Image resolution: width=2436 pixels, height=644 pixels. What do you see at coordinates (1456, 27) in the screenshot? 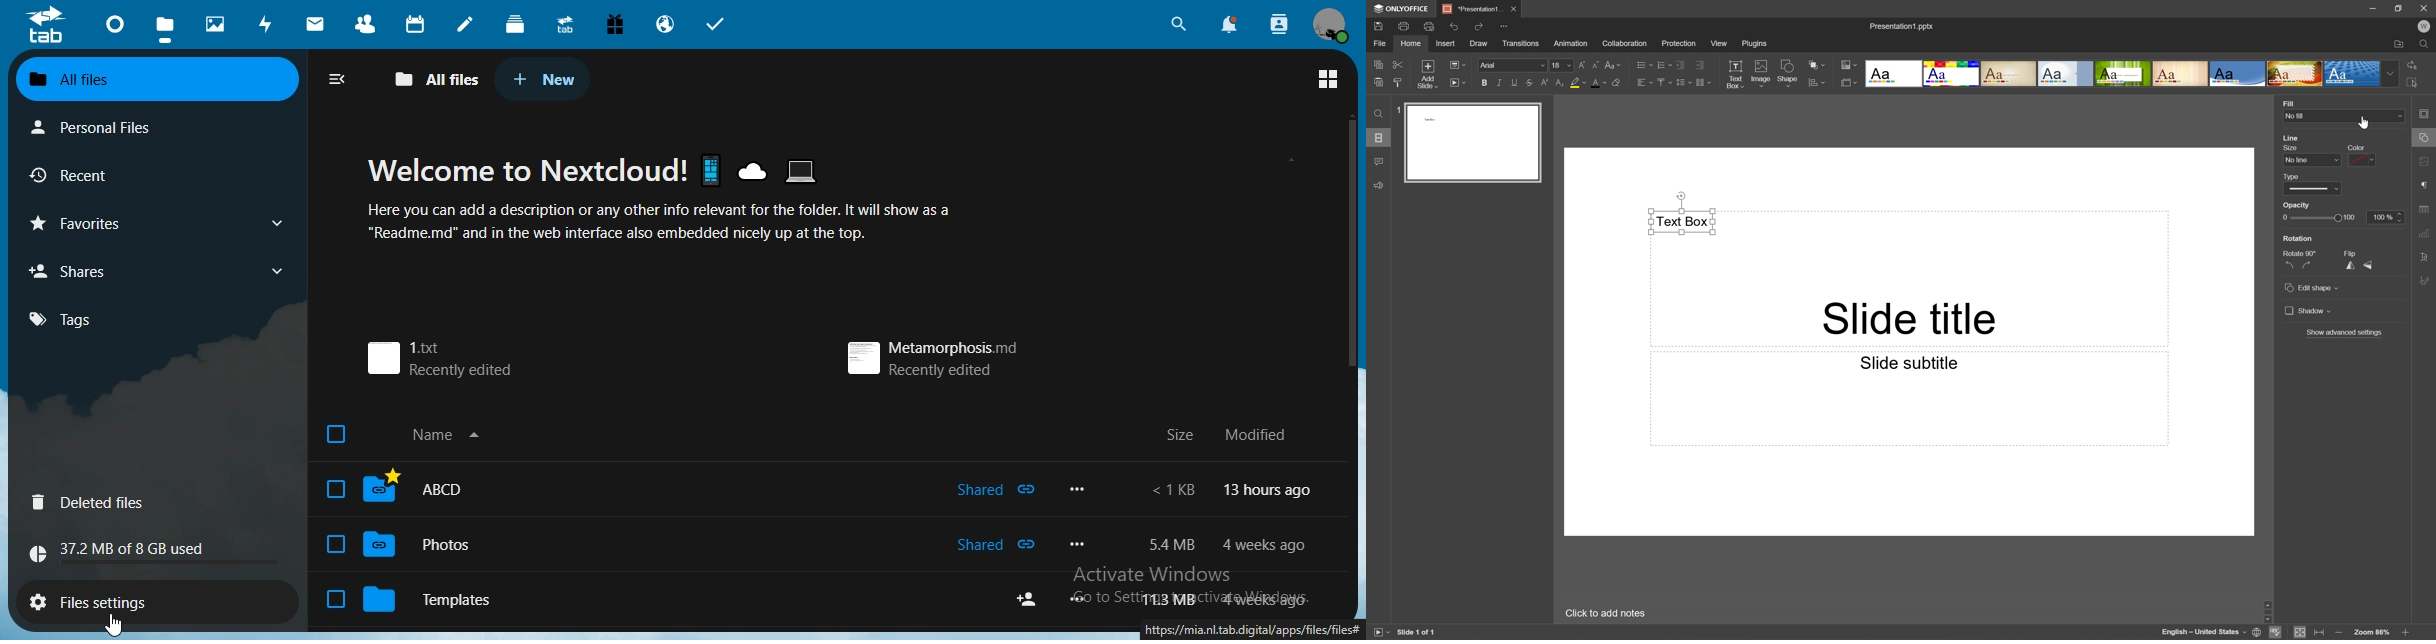
I see `Undo` at bounding box center [1456, 27].